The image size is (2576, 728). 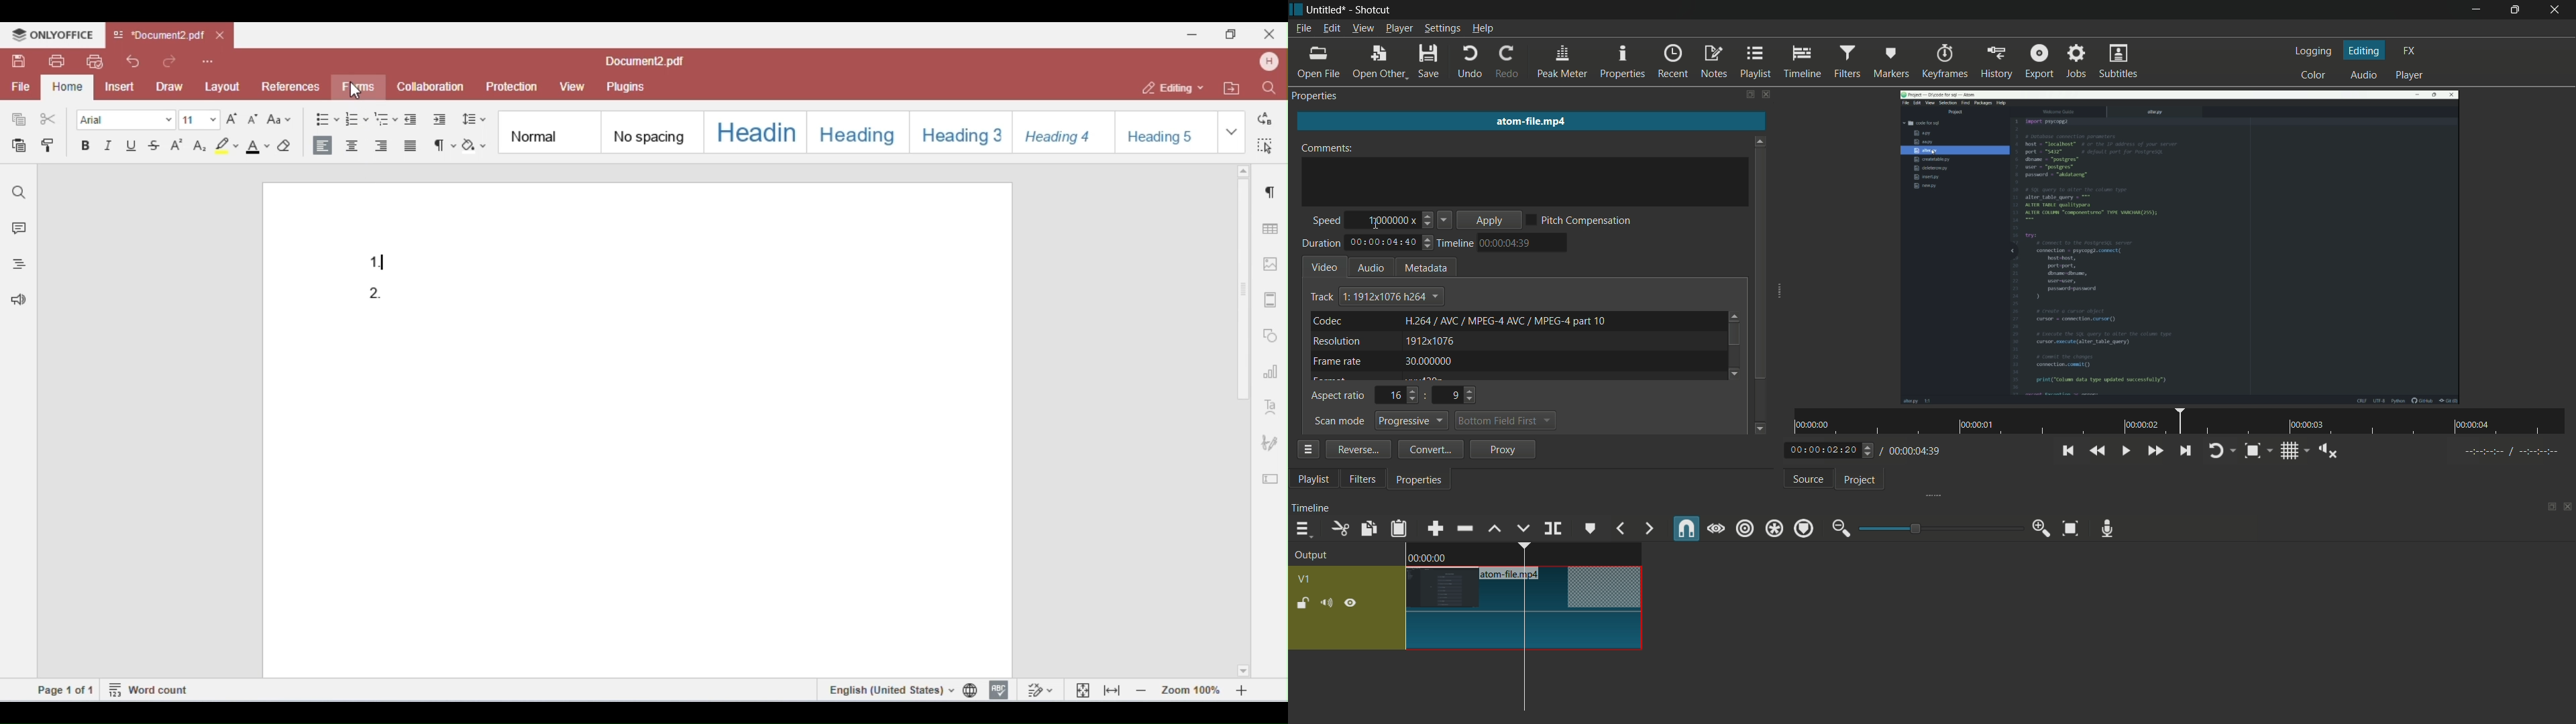 What do you see at coordinates (2184, 422) in the screenshot?
I see `time` at bounding box center [2184, 422].